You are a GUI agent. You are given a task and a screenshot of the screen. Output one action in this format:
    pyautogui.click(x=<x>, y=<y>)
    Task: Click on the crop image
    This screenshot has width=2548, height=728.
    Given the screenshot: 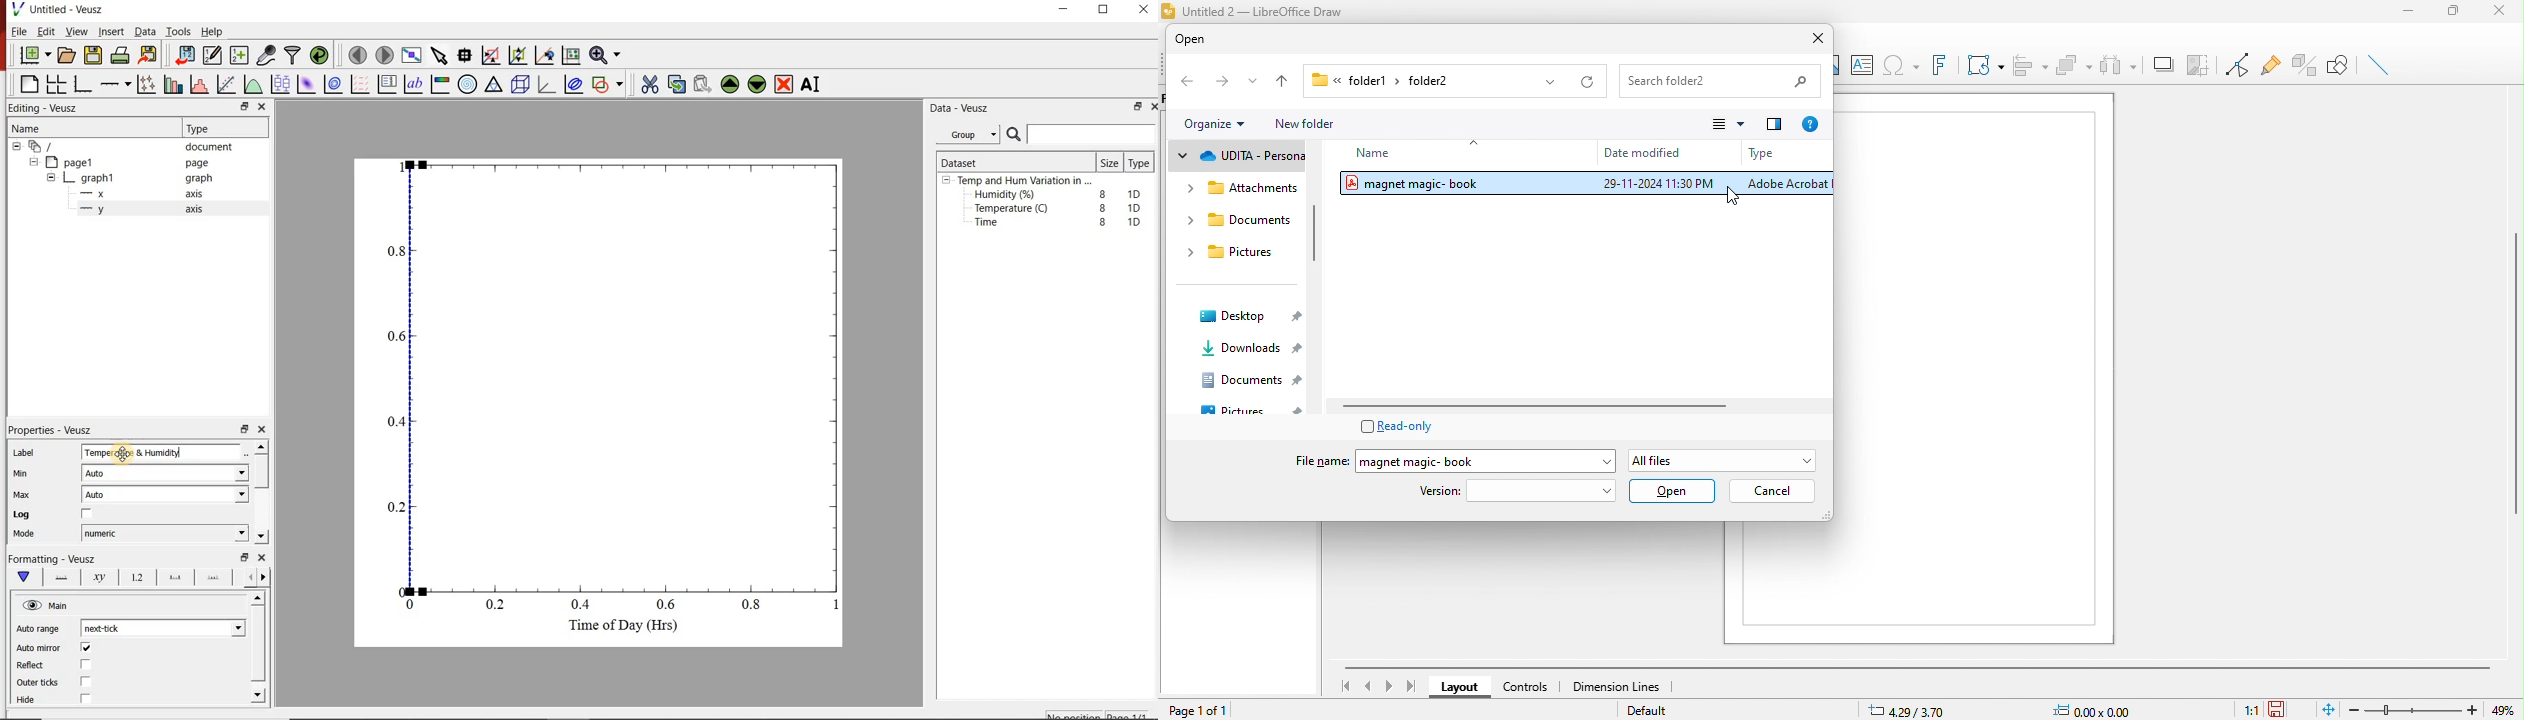 What is the action you would take?
    pyautogui.click(x=2199, y=63)
    